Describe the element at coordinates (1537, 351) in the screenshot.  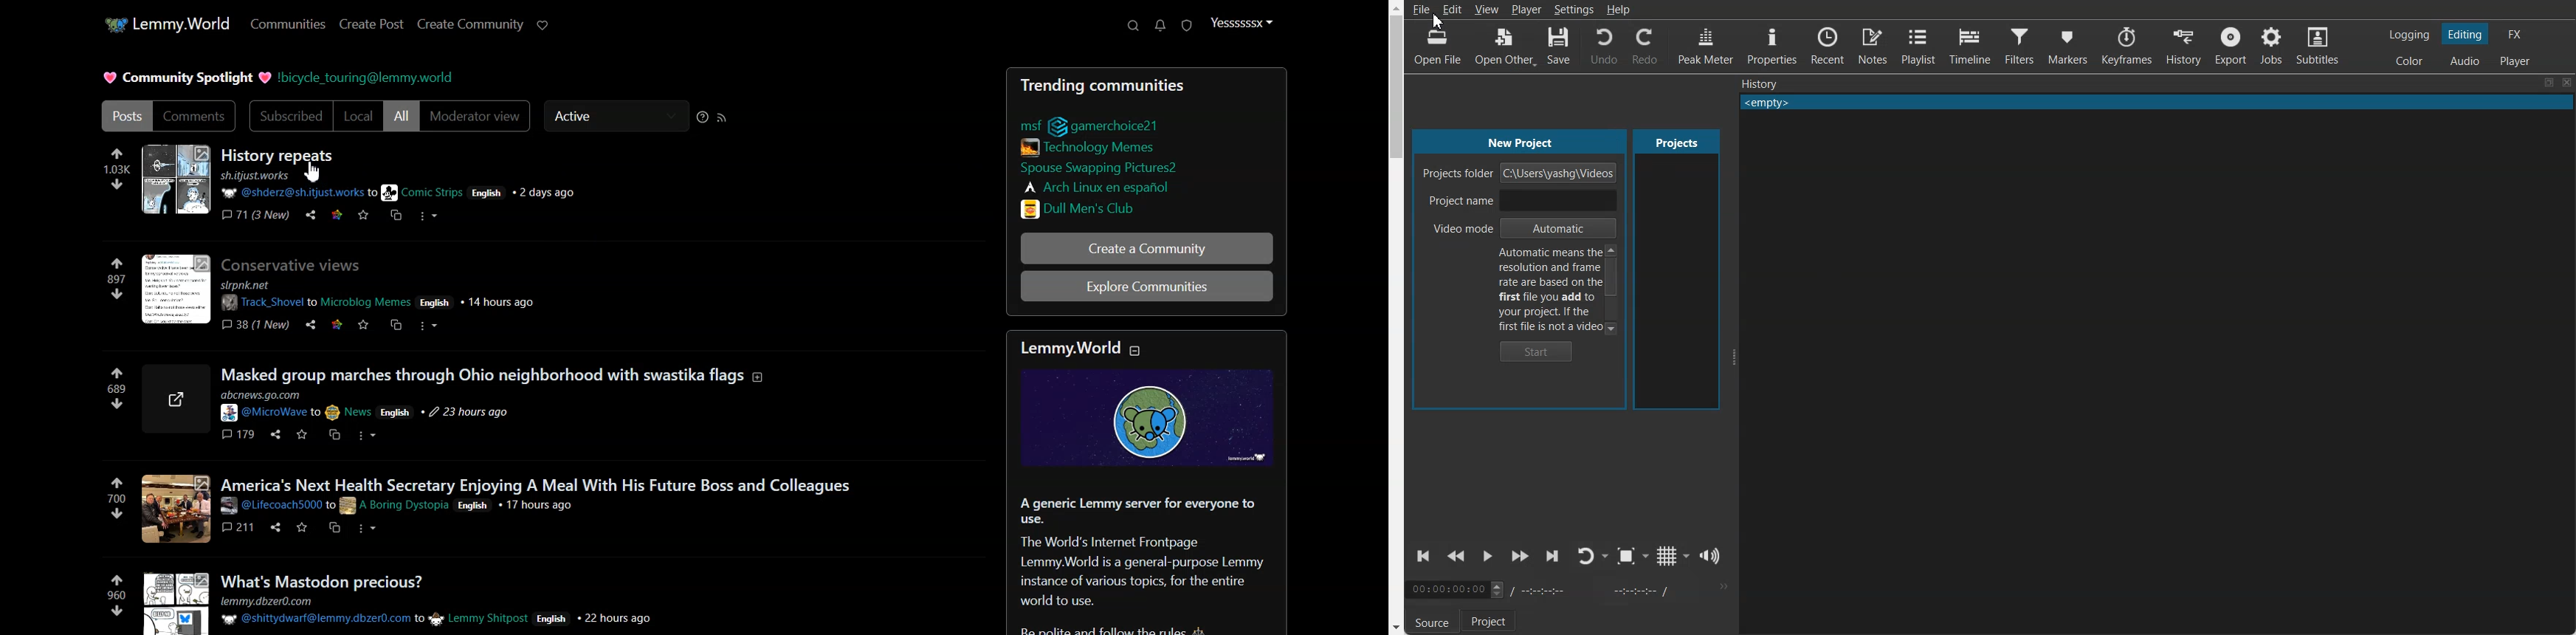
I see `Start` at that location.